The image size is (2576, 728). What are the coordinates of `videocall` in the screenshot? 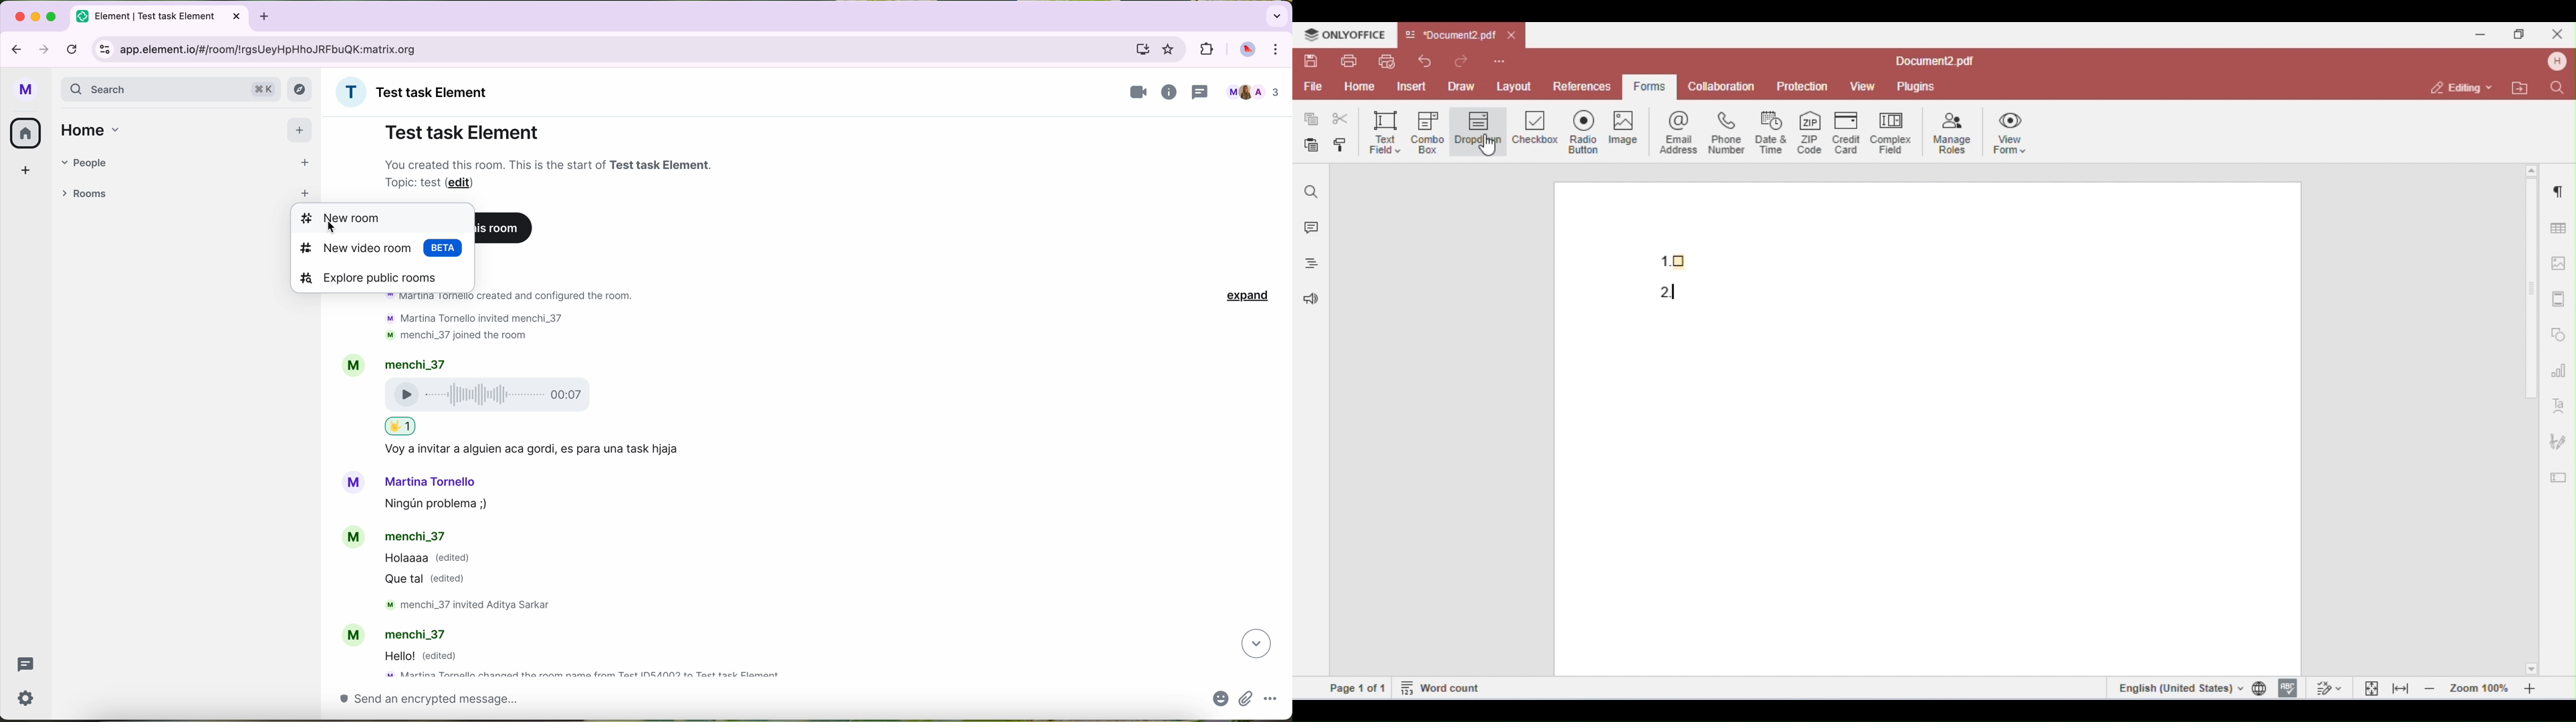 It's located at (1139, 92).